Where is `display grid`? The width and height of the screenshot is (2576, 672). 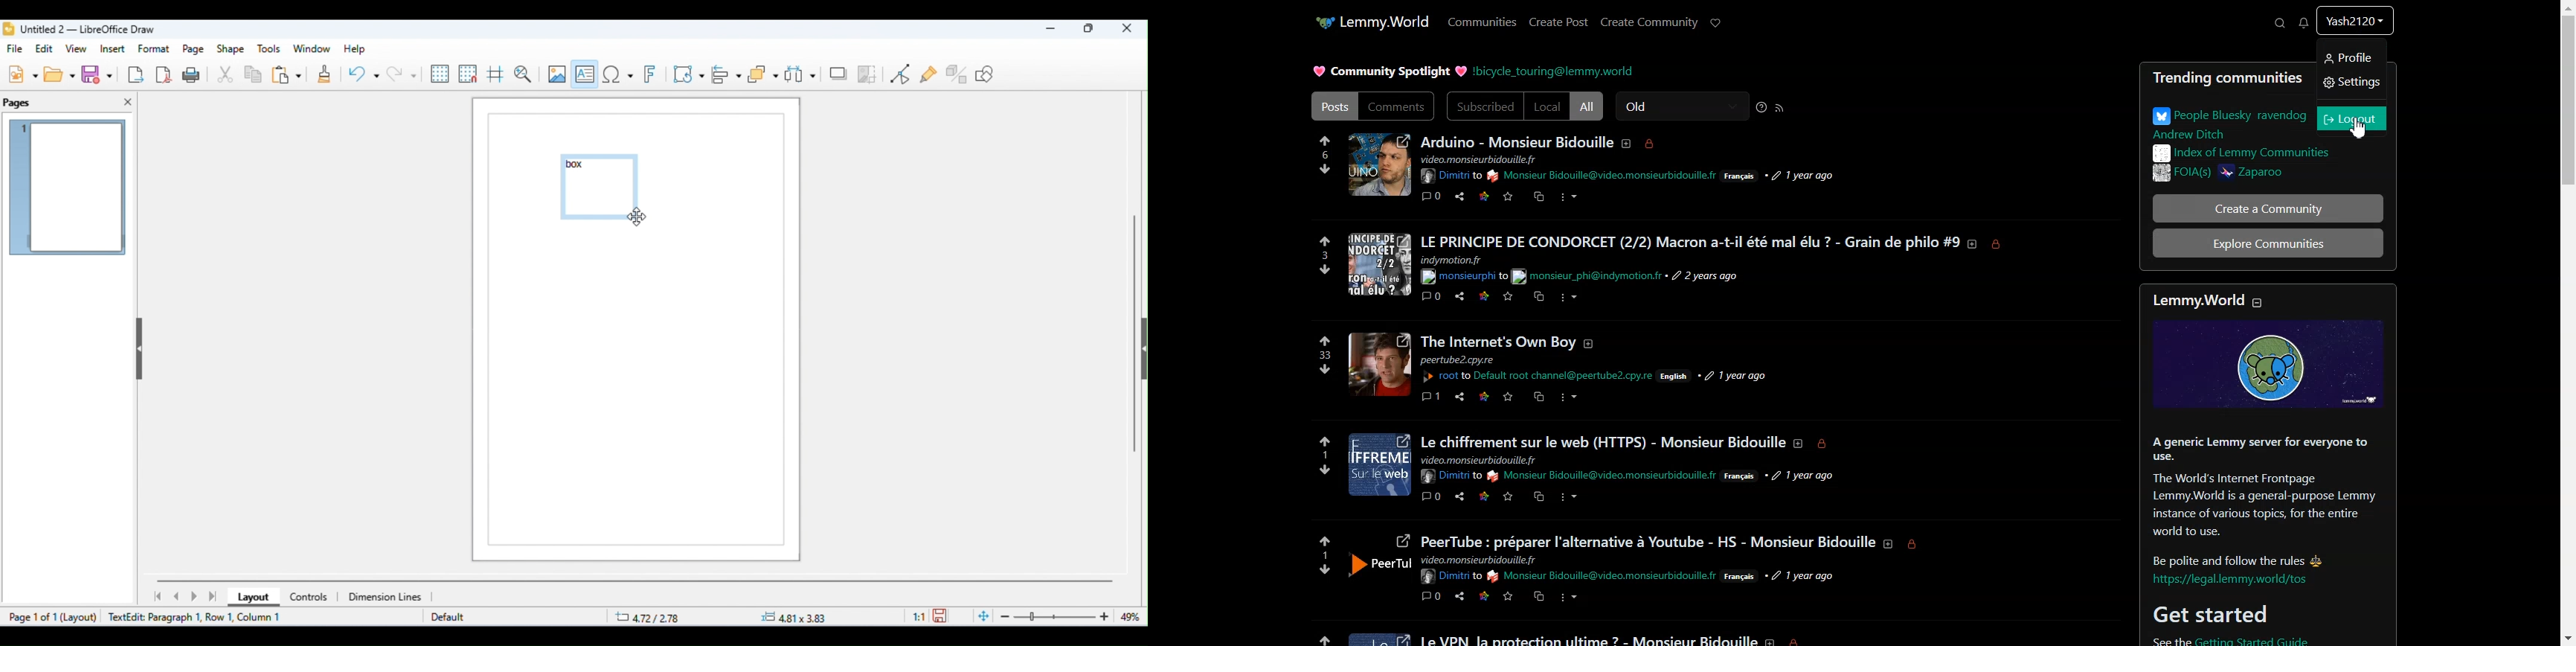 display grid is located at coordinates (441, 74).